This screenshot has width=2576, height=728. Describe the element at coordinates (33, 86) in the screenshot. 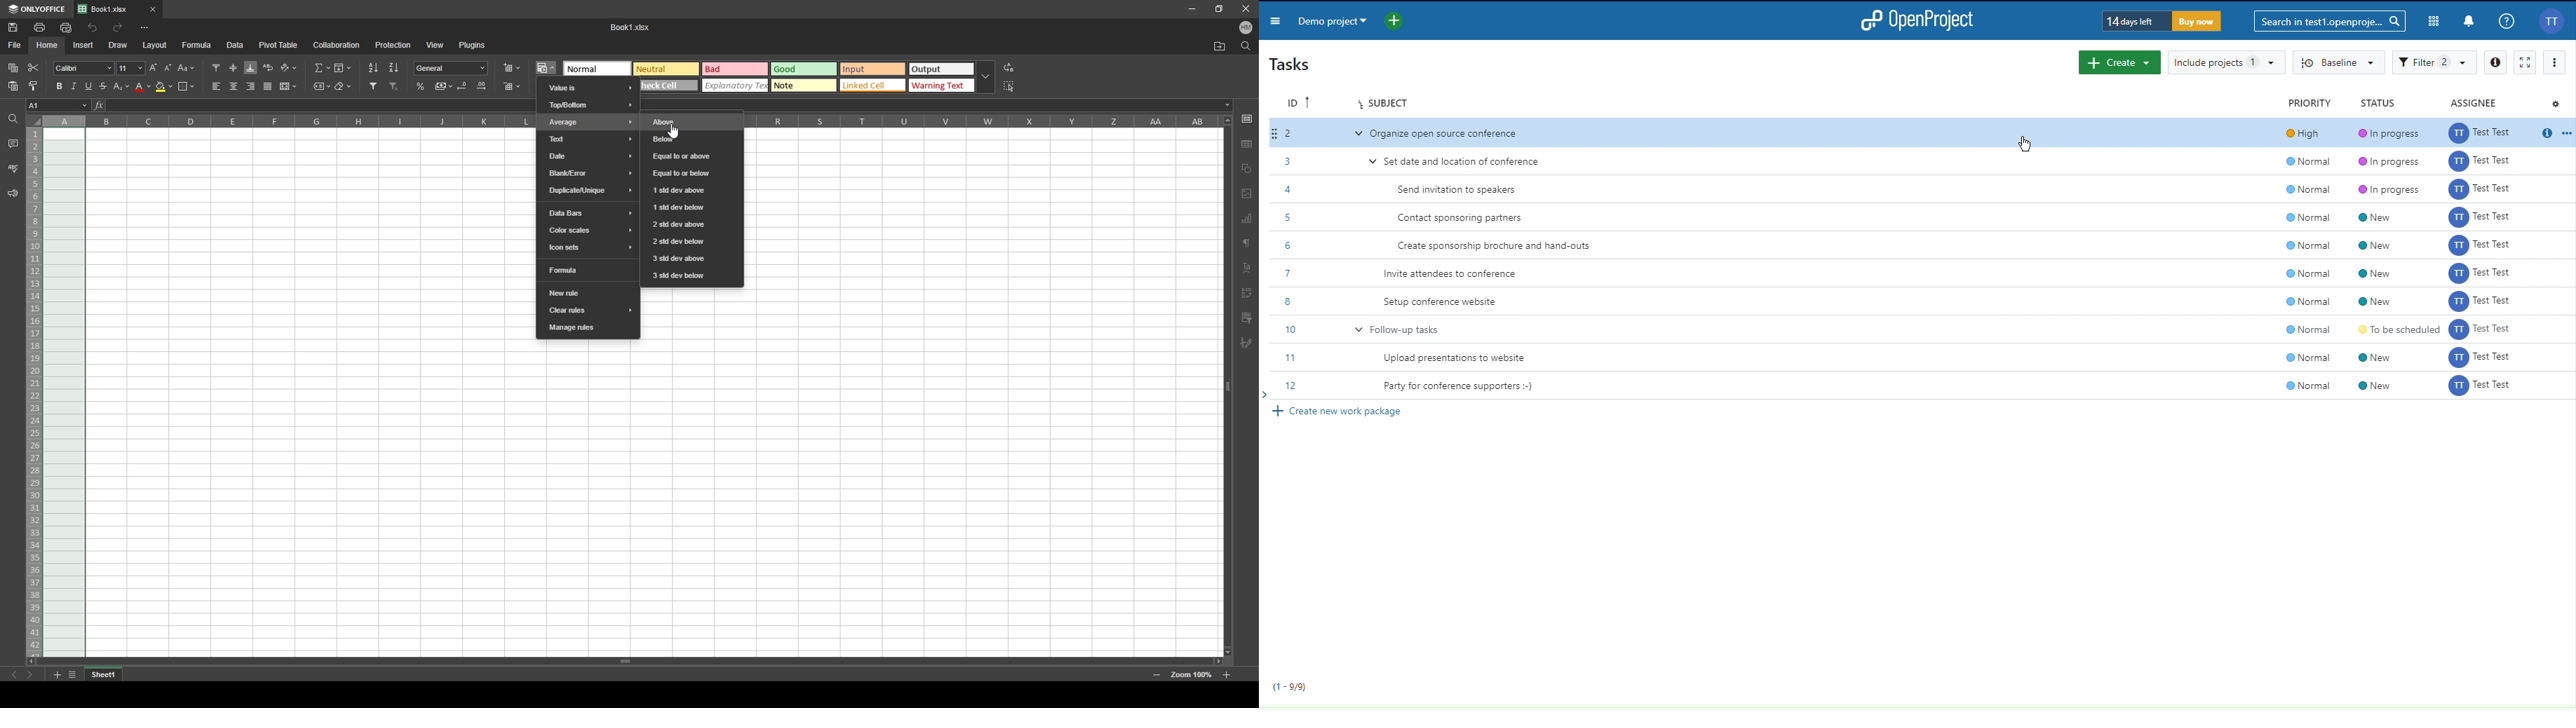

I see `copy style` at that location.